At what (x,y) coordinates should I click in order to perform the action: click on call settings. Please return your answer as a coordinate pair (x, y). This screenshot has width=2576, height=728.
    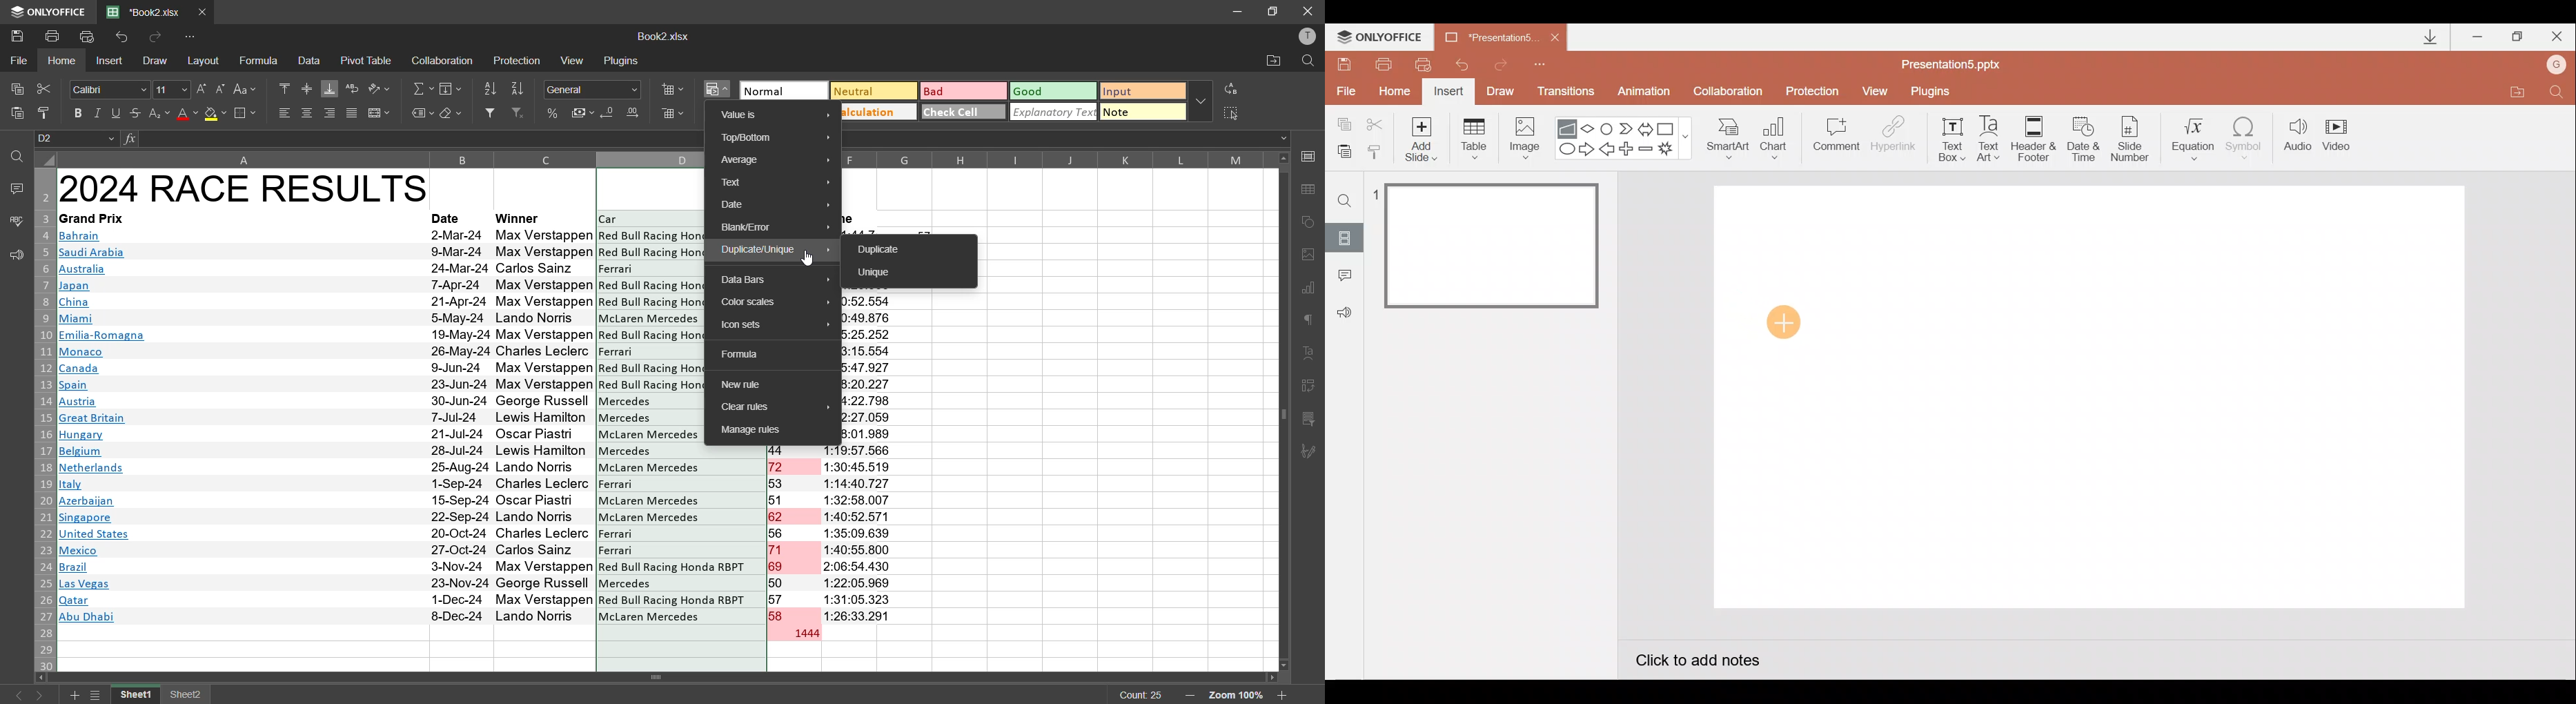
    Looking at the image, I should click on (1310, 159).